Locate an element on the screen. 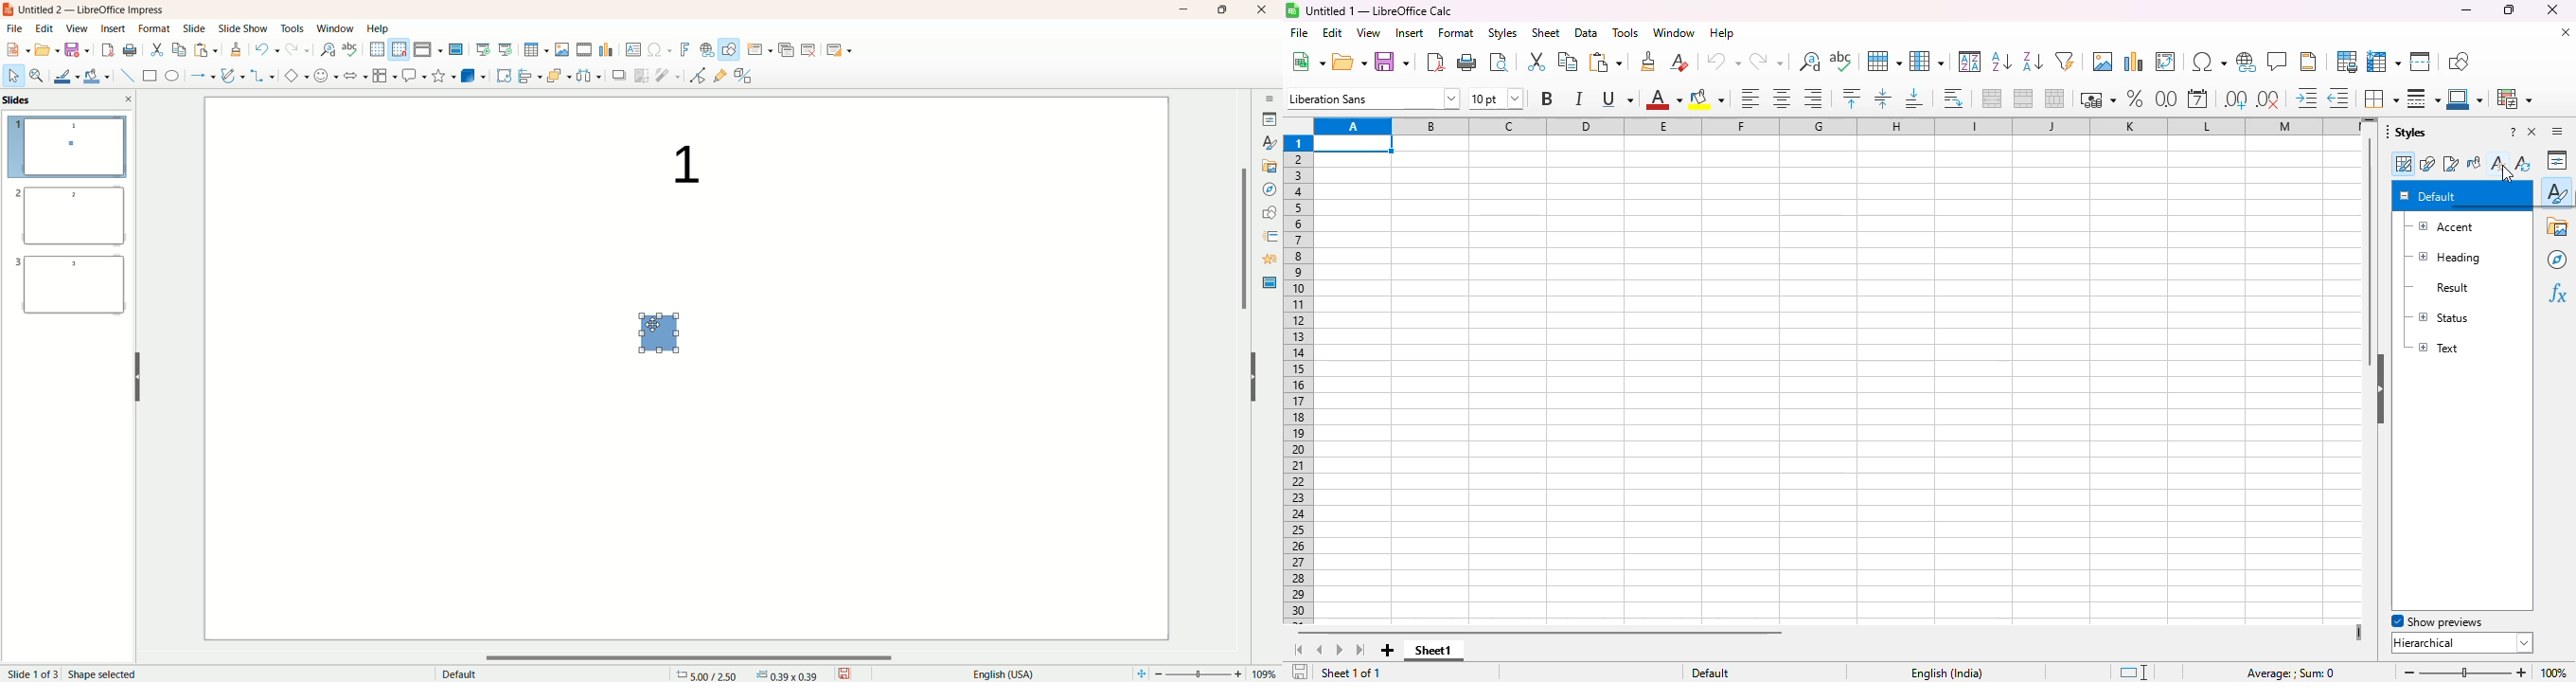 Image resolution: width=2576 pixels, height=700 pixels. logo is located at coordinates (9, 11).